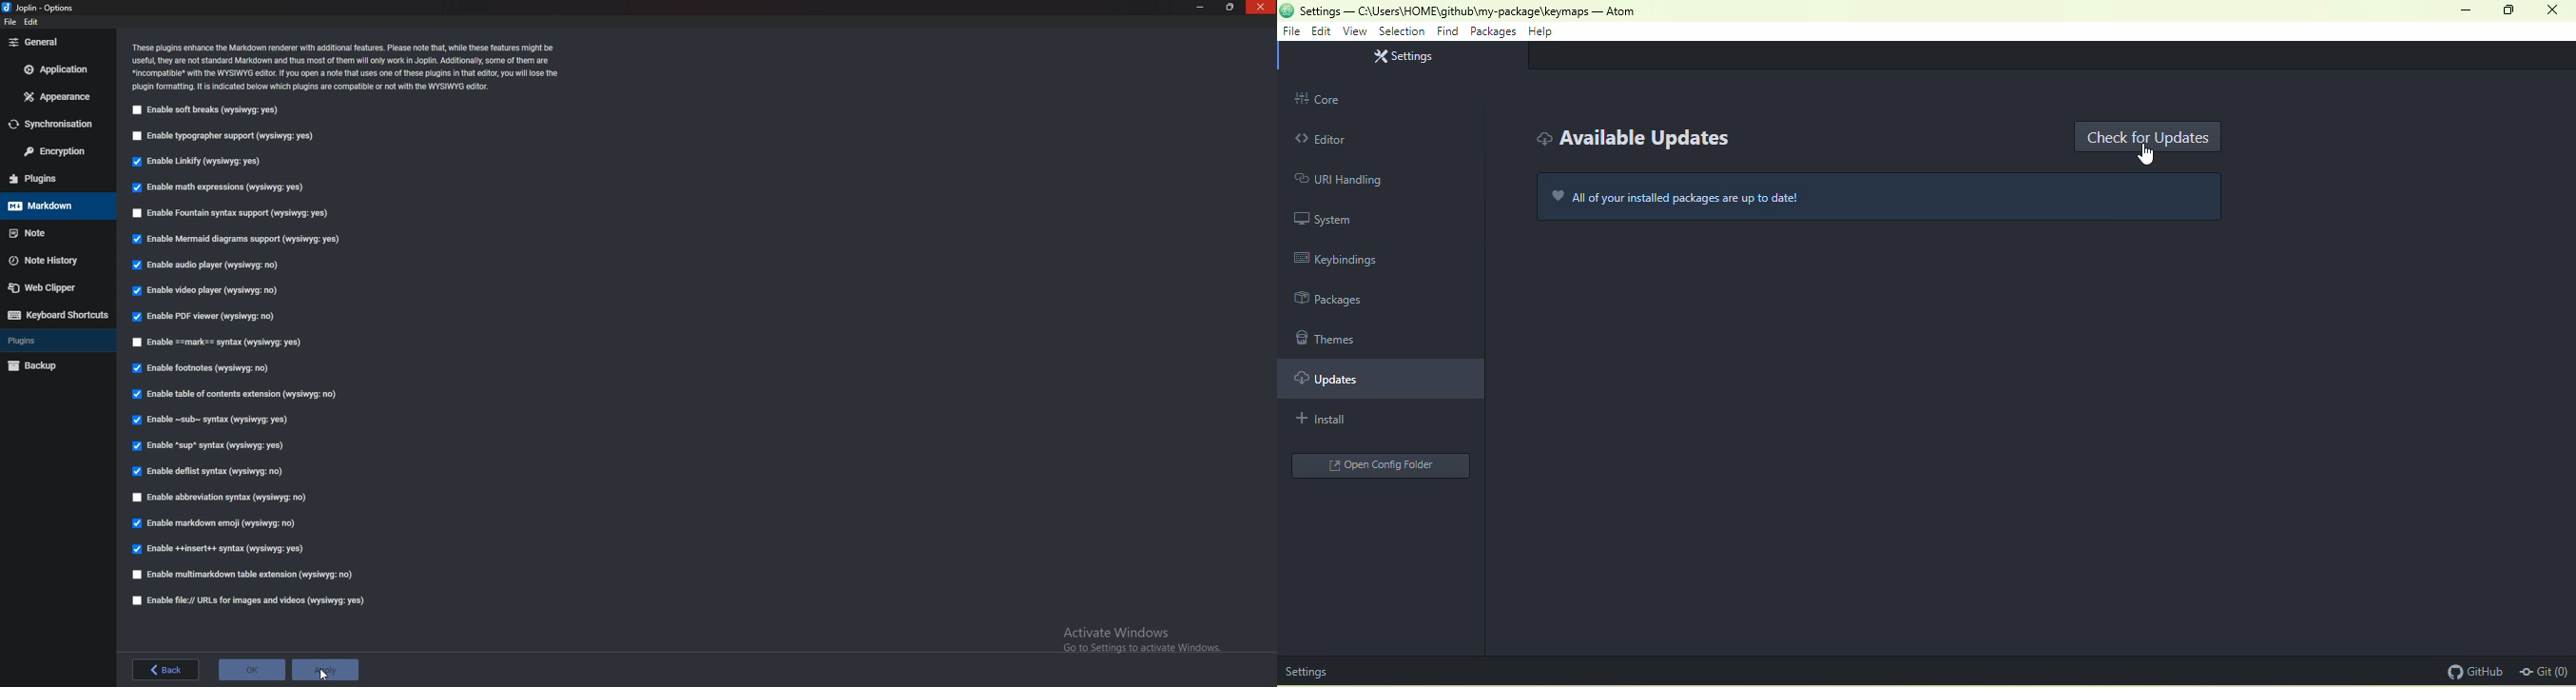  I want to click on Enable mermaid diagrams, so click(239, 239).